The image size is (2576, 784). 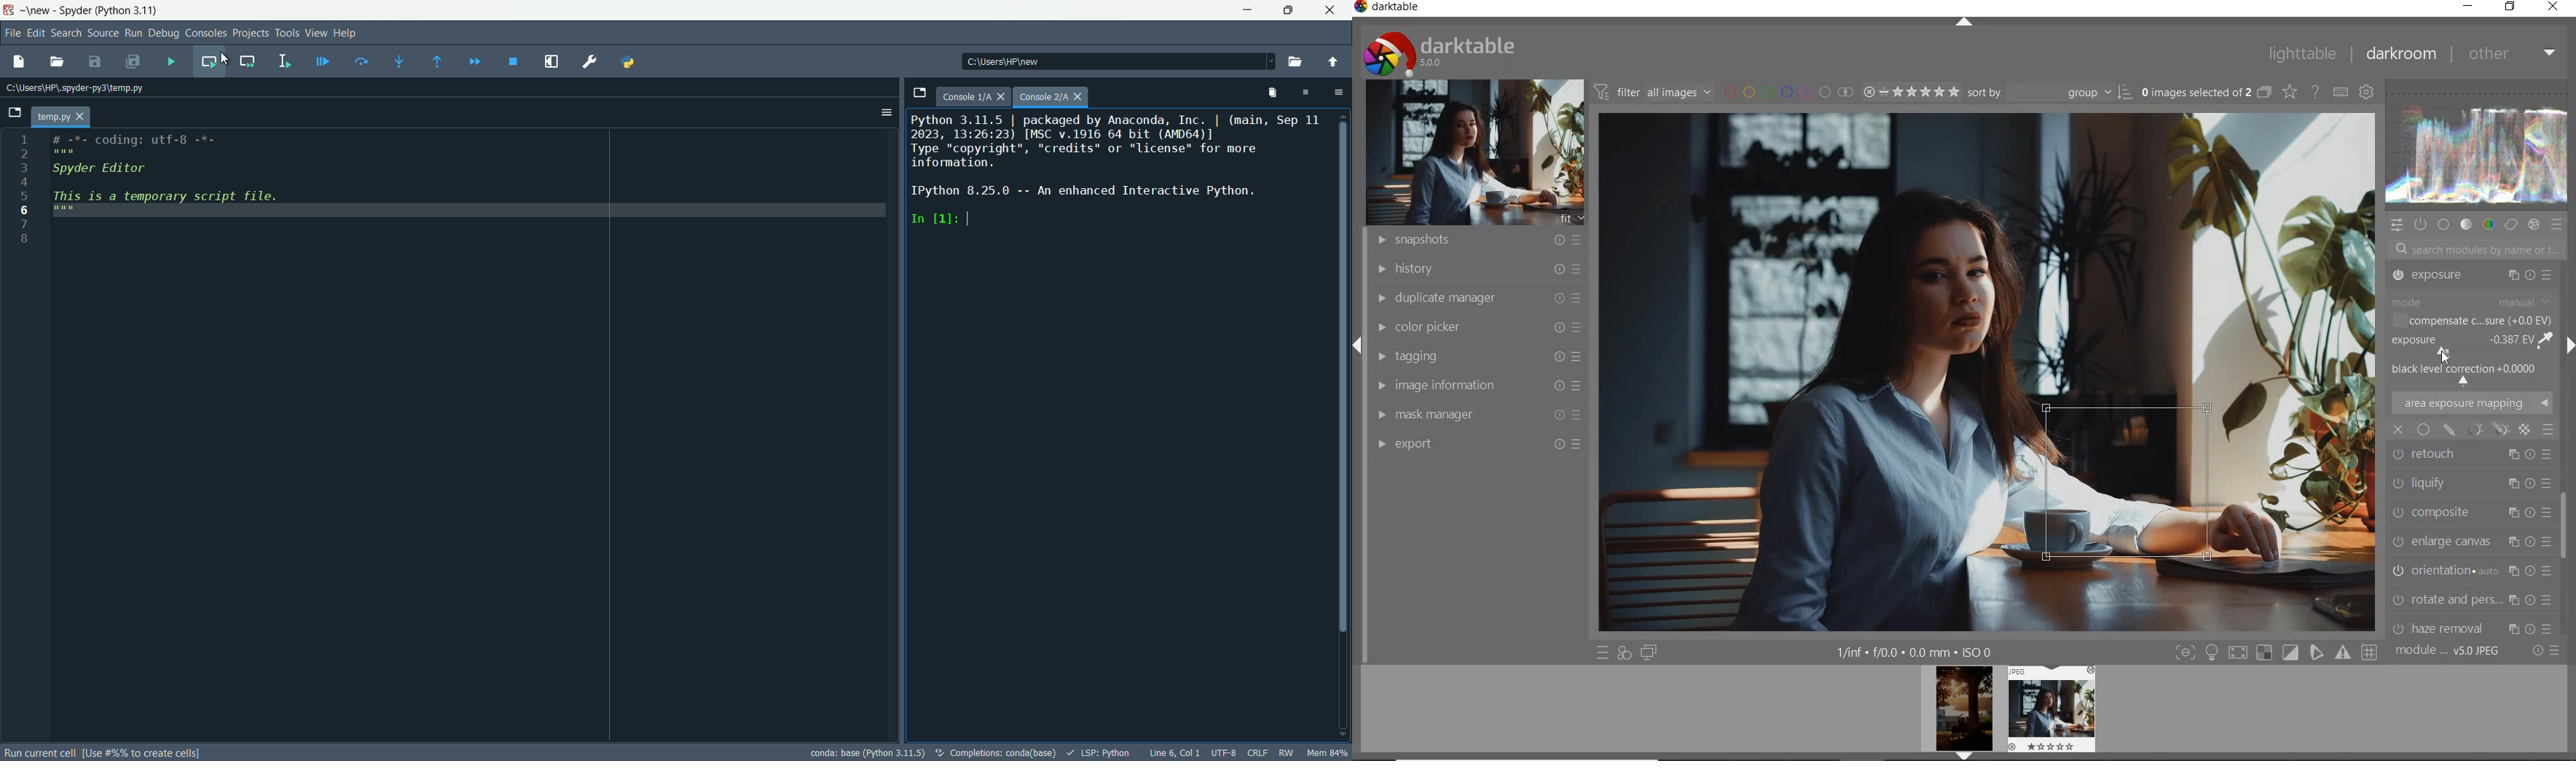 I want to click on EFFECT, so click(x=2533, y=225).